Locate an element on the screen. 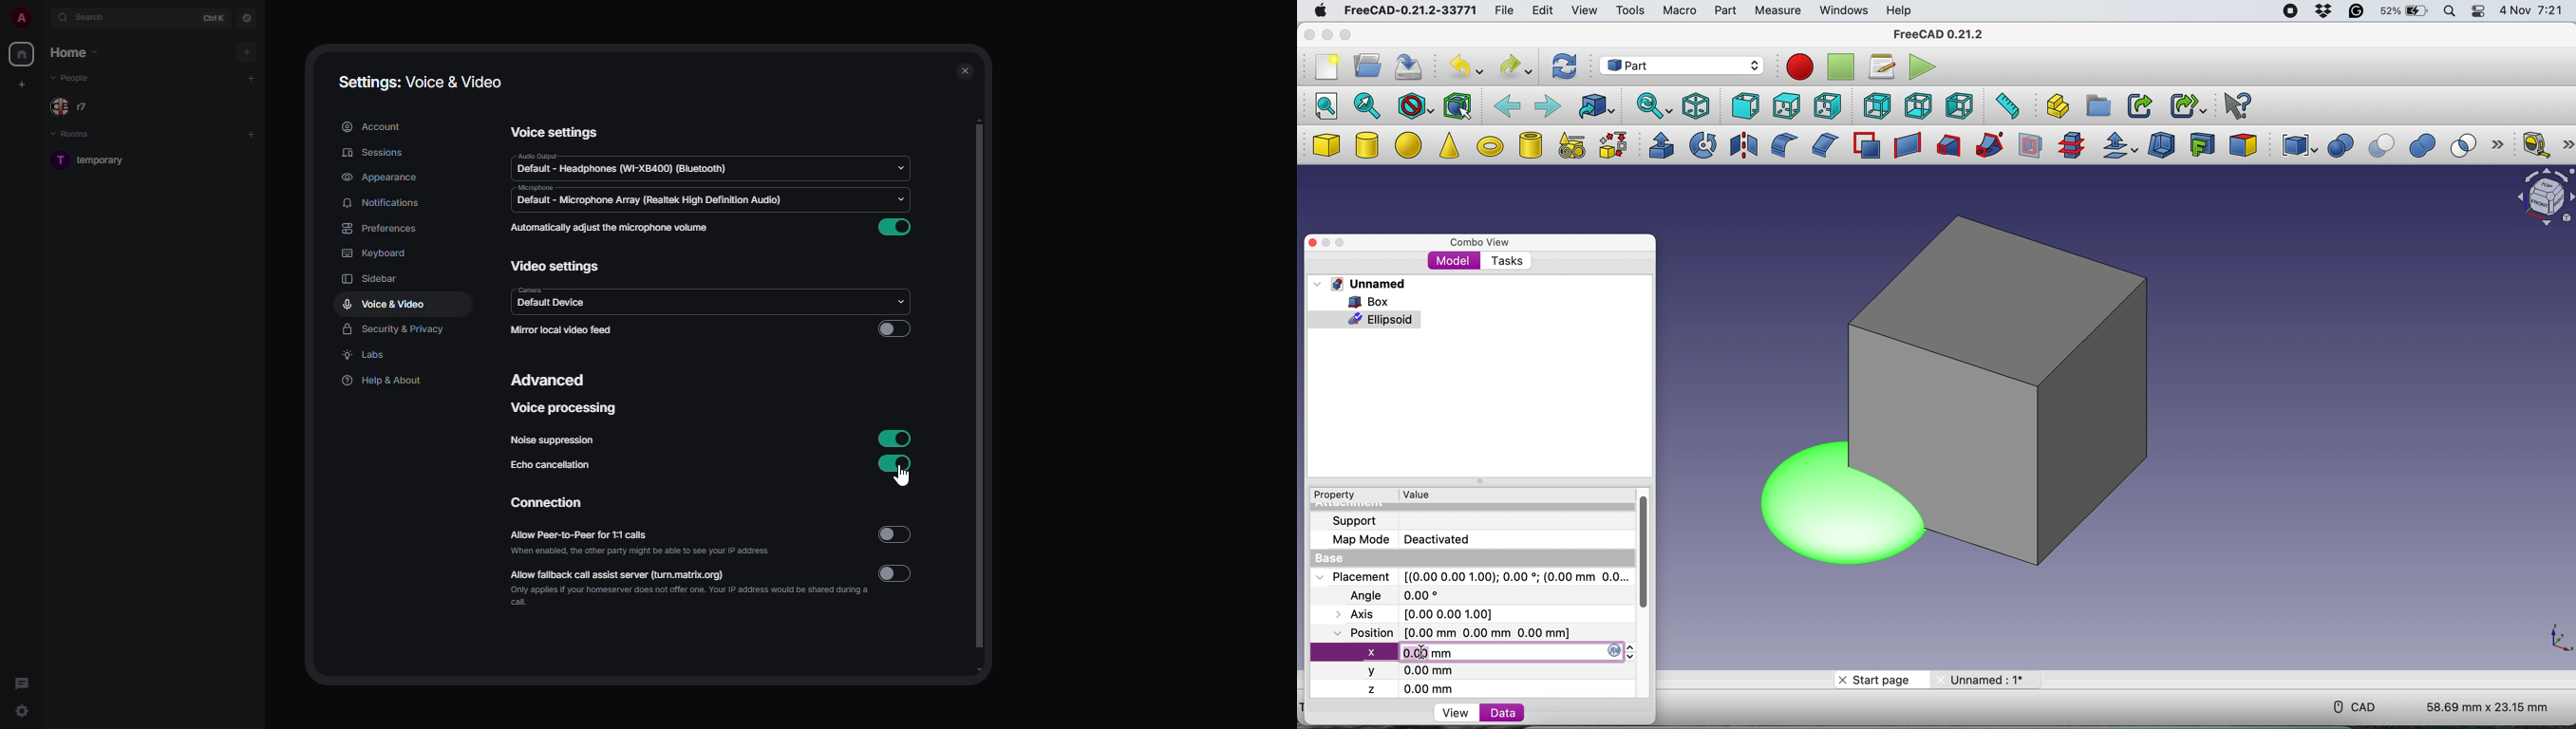  maximise is located at coordinates (1346, 36).